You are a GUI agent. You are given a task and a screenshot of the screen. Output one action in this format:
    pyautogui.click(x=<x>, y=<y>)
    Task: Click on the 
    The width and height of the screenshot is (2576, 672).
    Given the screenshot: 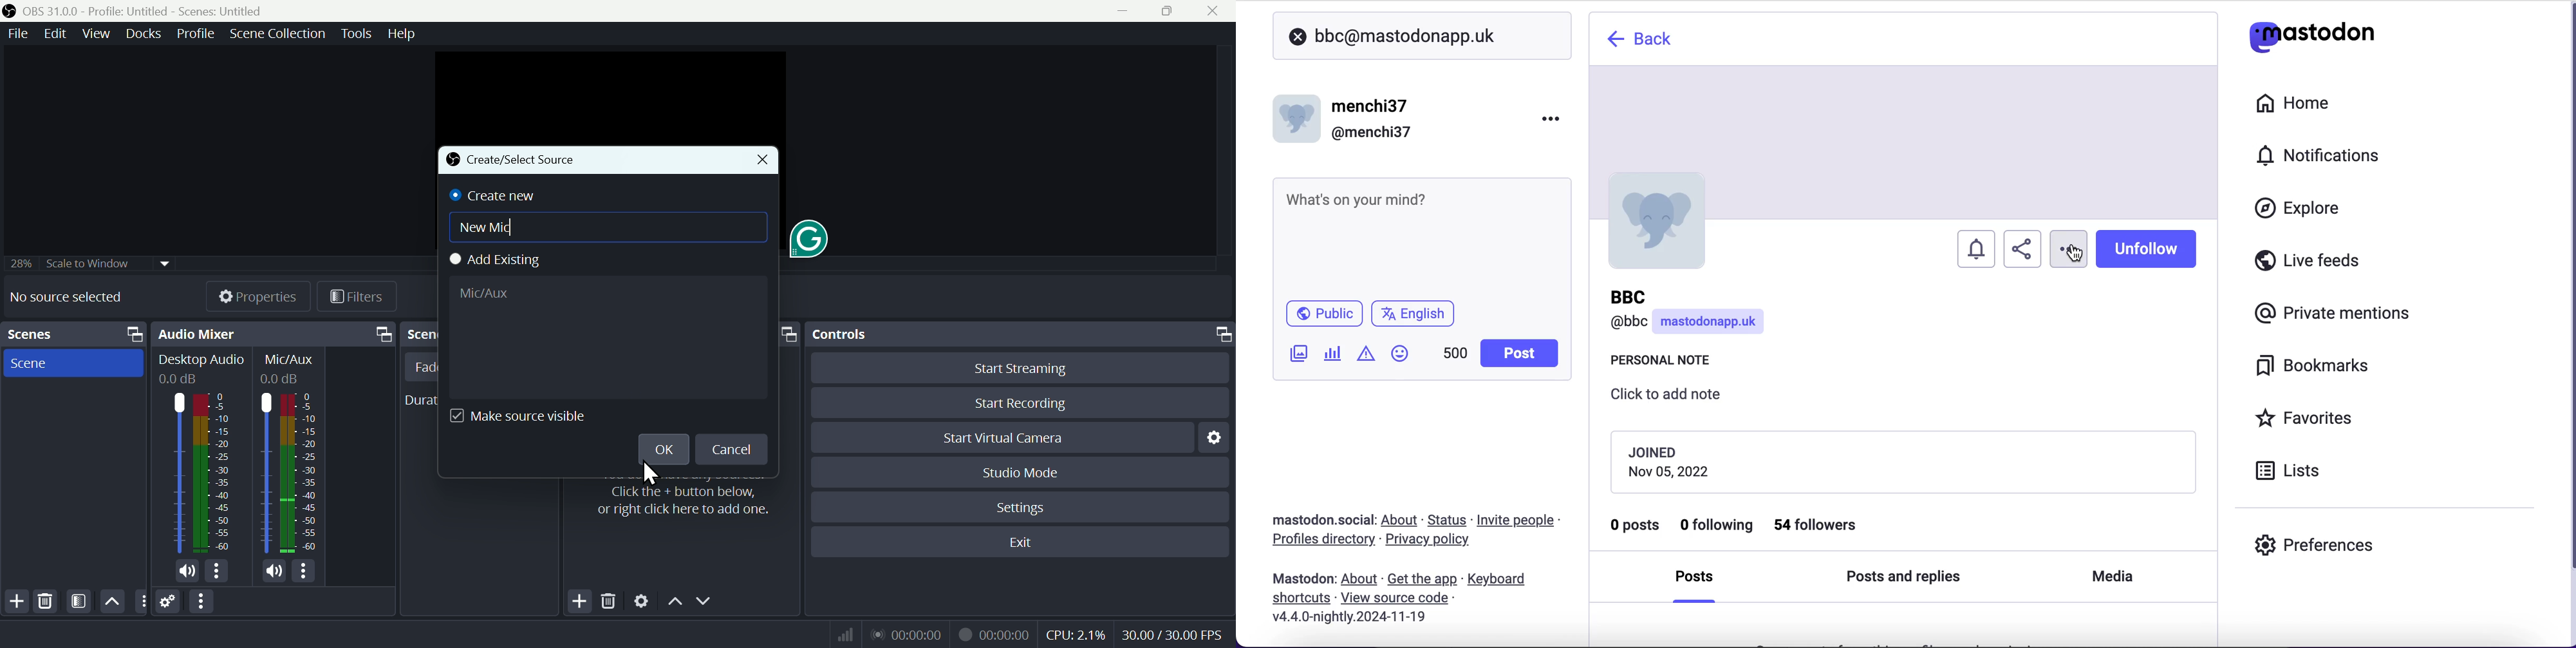 What is the action you would take?
    pyautogui.click(x=292, y=359)
    